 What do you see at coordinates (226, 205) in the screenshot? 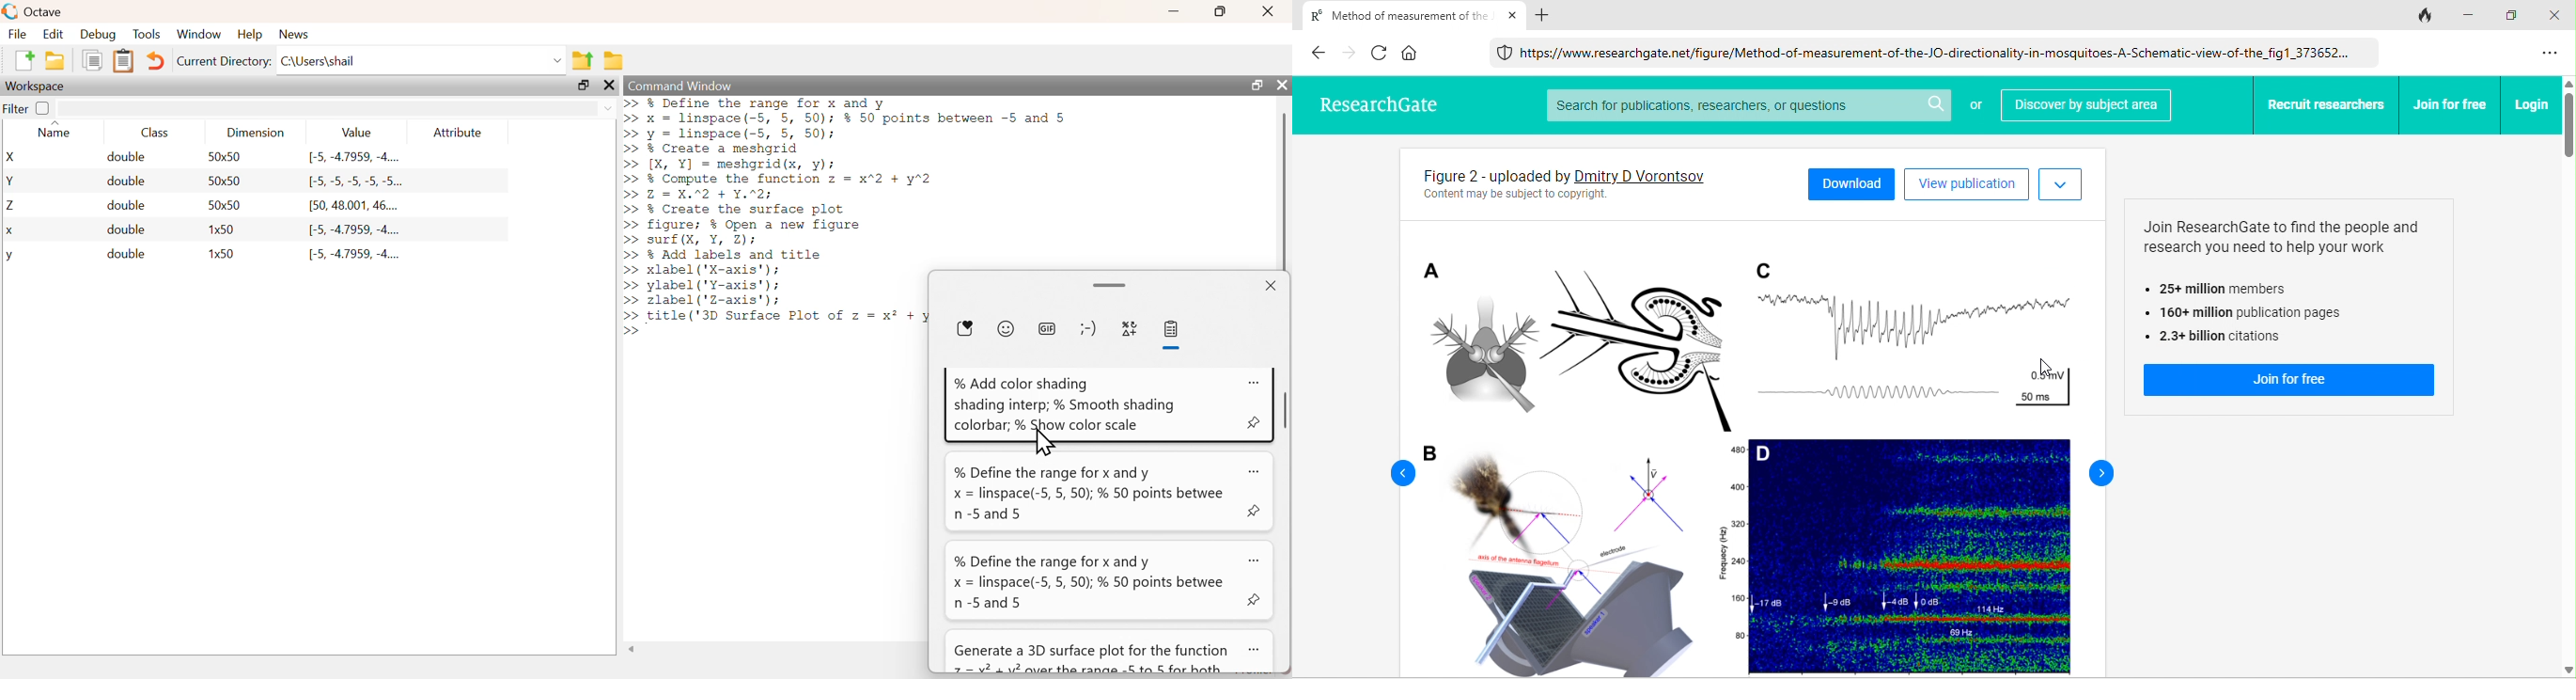
I see `50x50` at bounding box center [226, 205].